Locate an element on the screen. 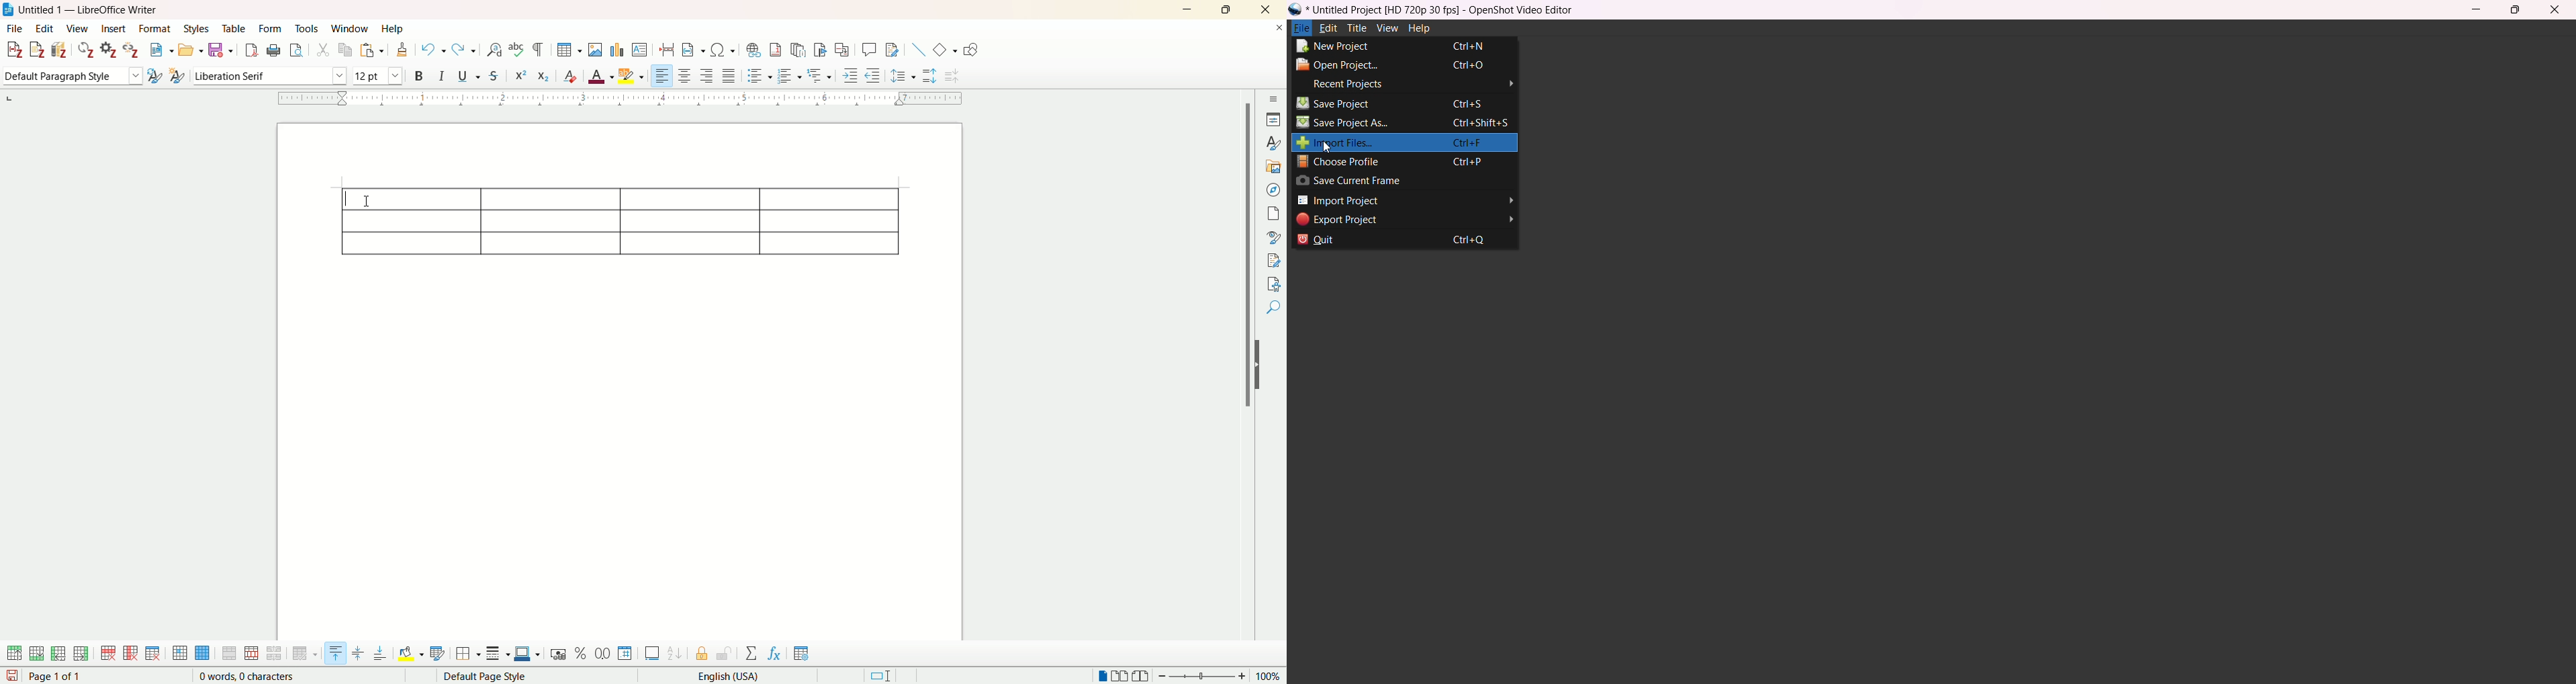 Image resolution: width=2576 pixels, height=700 pixels. subscript is located at coordinates (544, 76).